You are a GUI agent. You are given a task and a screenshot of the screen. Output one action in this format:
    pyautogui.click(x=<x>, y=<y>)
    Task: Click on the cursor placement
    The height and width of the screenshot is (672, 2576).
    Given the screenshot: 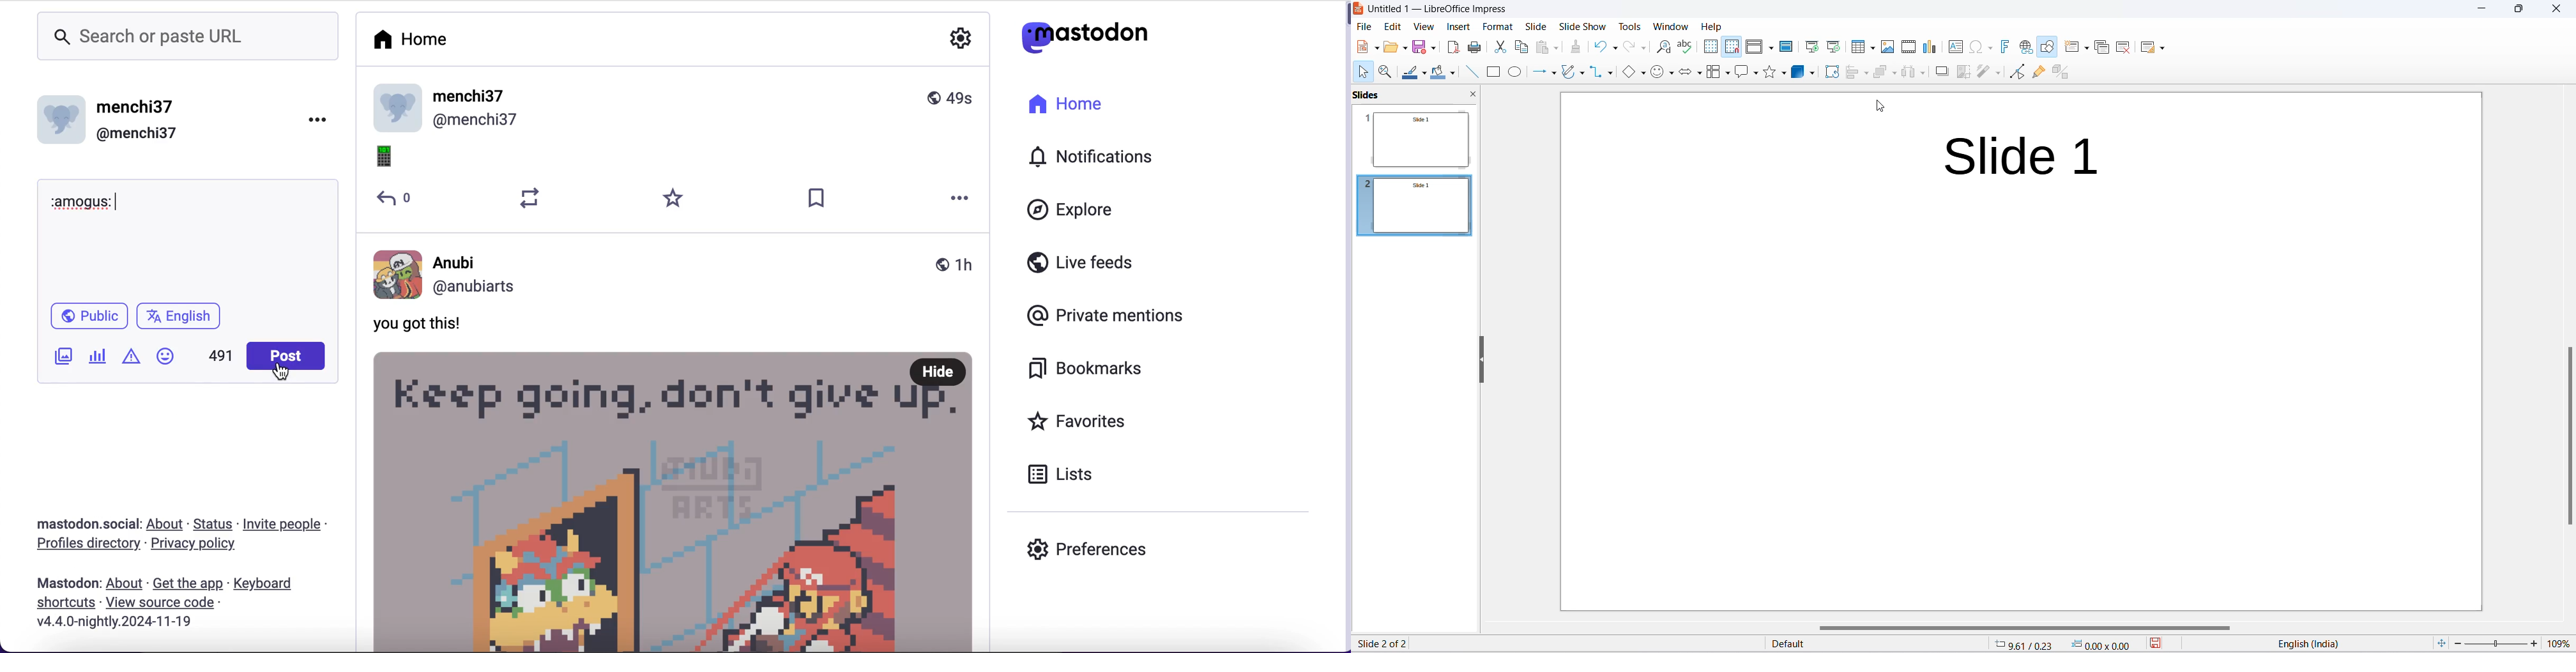 What is the action you would take?
    pyautogui.click(x=2060, y=644)
    